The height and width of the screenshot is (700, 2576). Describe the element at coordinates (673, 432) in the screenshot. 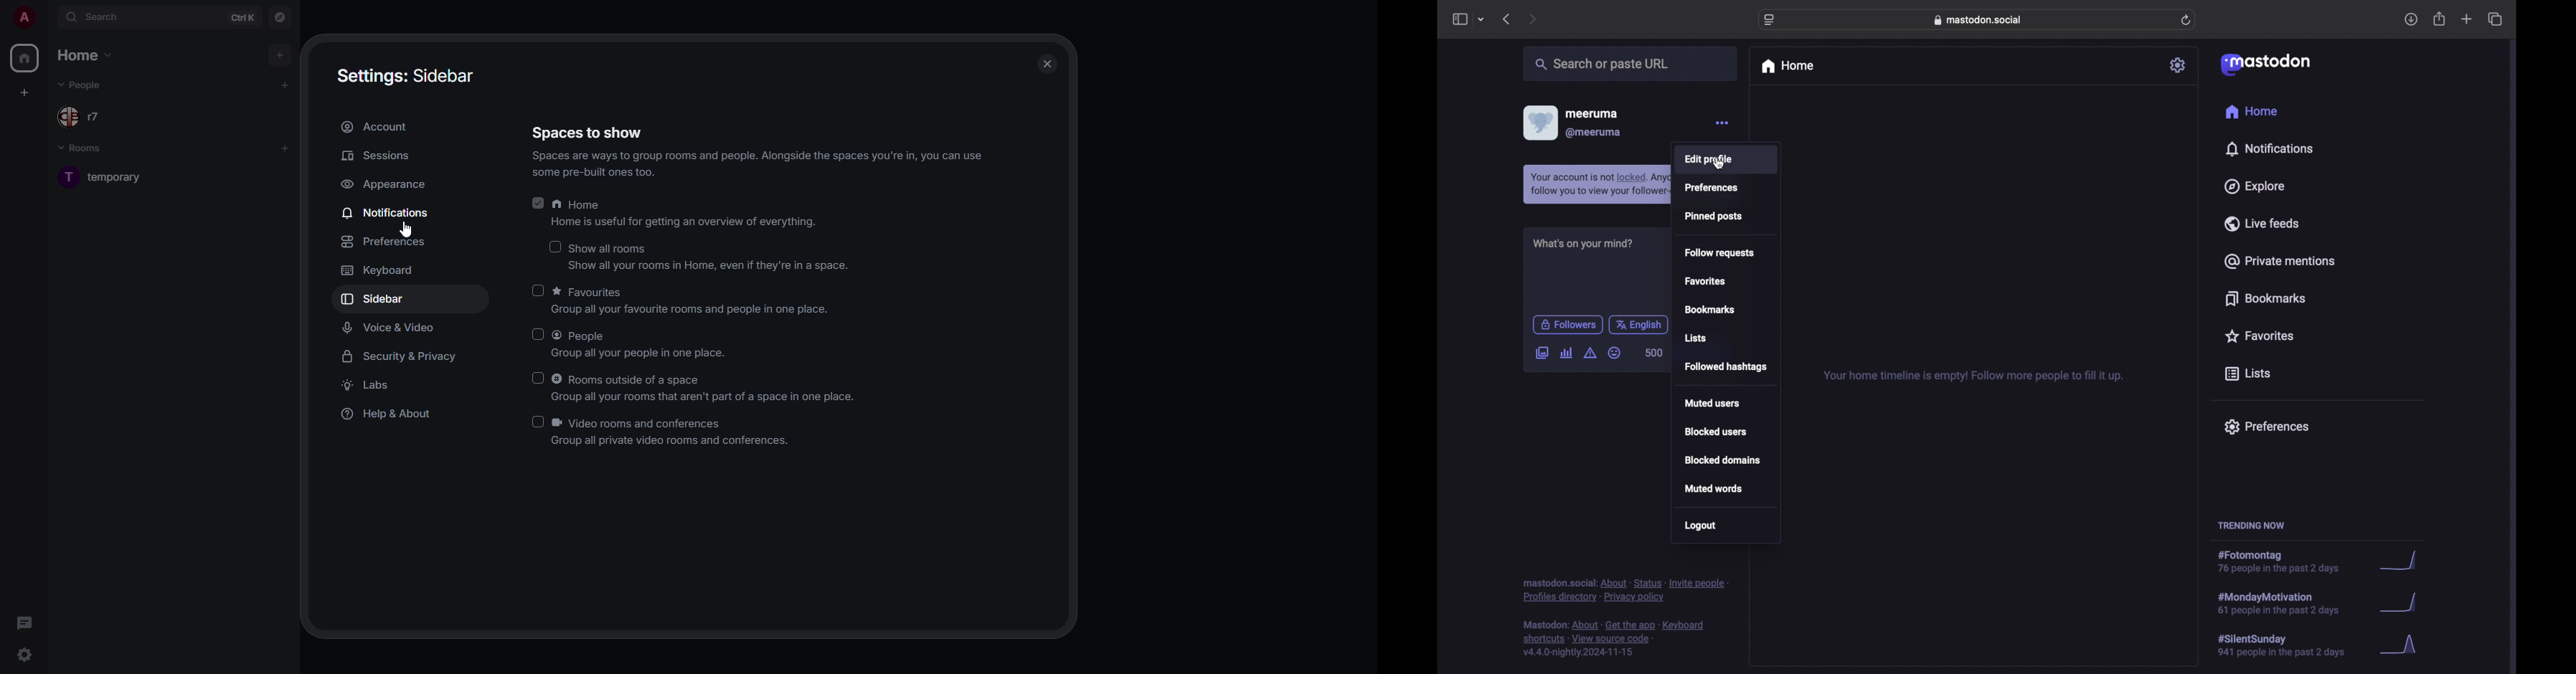

I see `video rooms and conferences` at that location.